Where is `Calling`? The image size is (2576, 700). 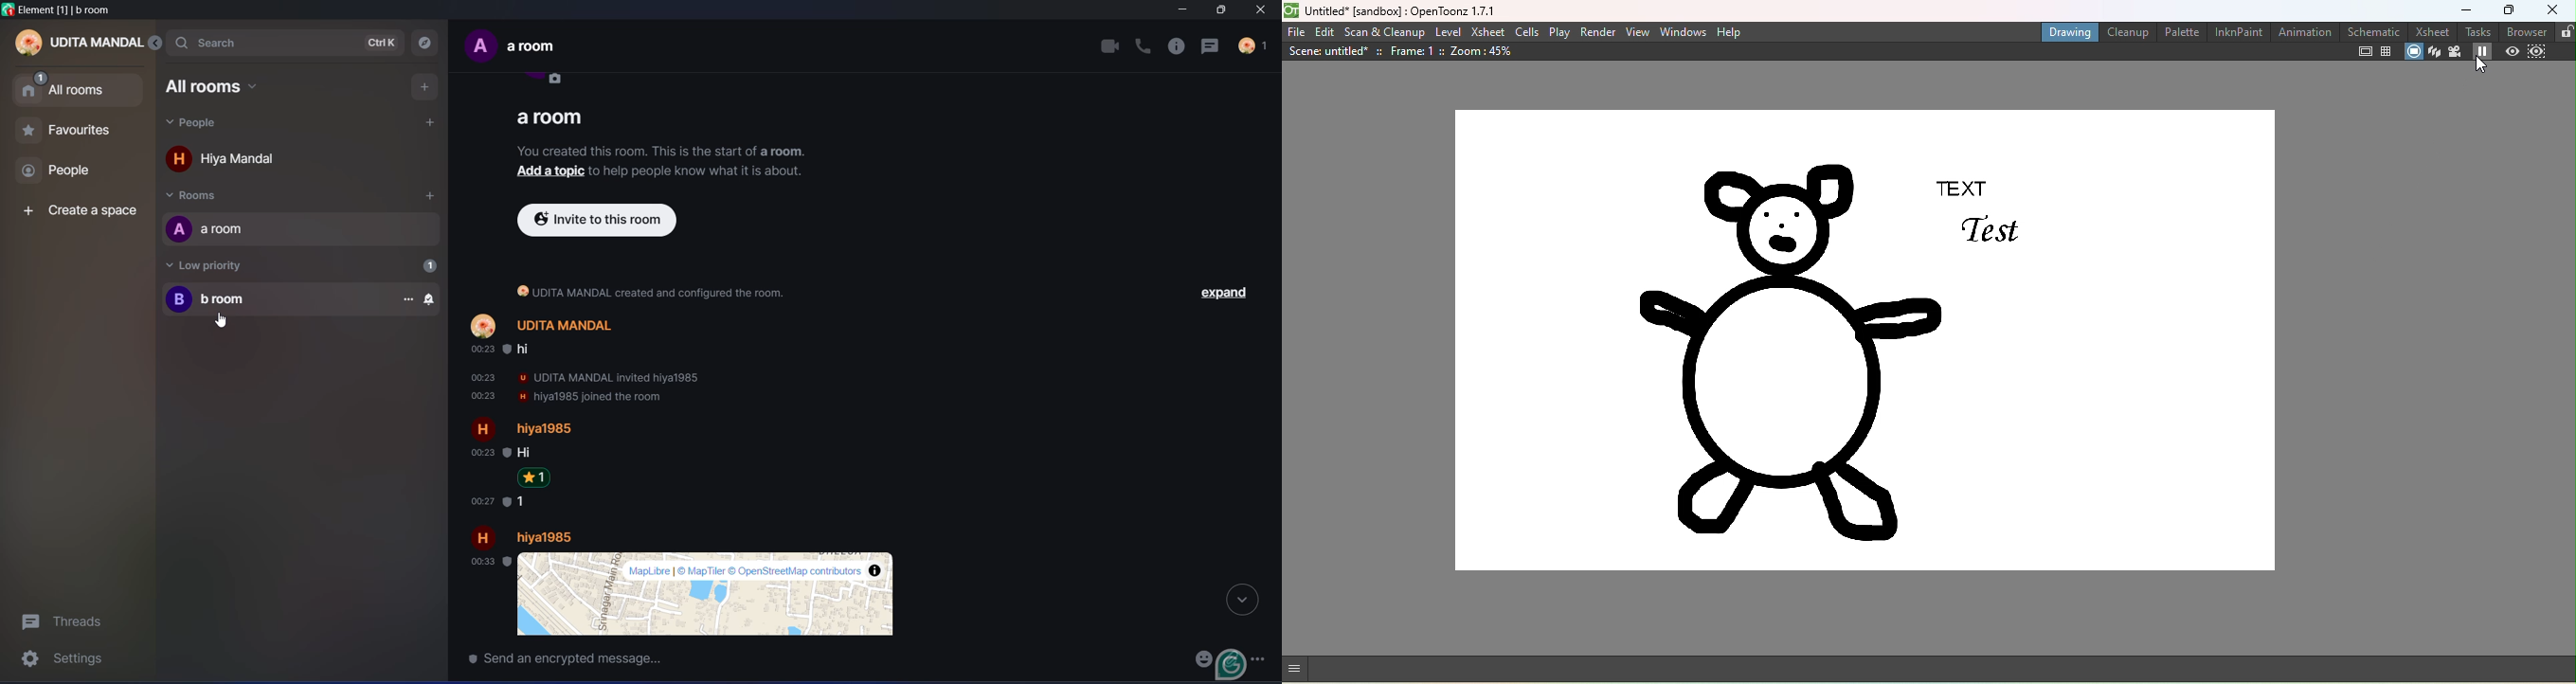 Calling is located at coordinates (1145, 45).